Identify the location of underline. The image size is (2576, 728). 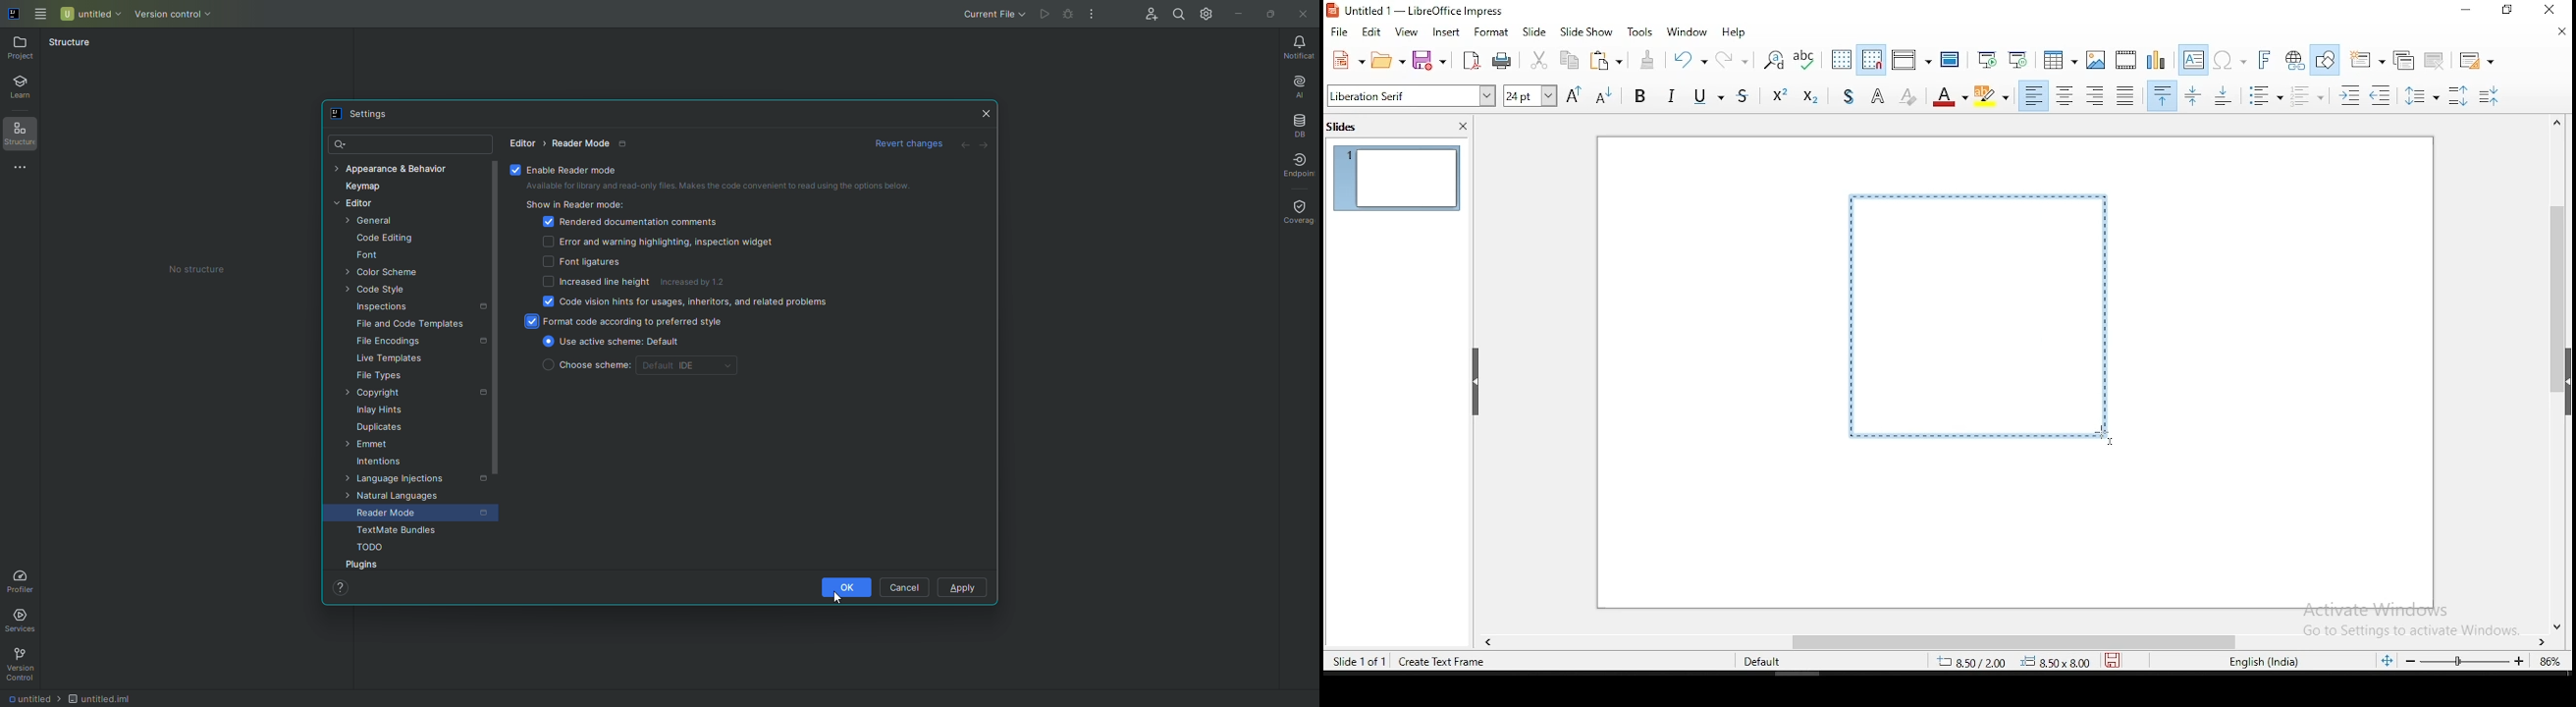
(1699, 98).